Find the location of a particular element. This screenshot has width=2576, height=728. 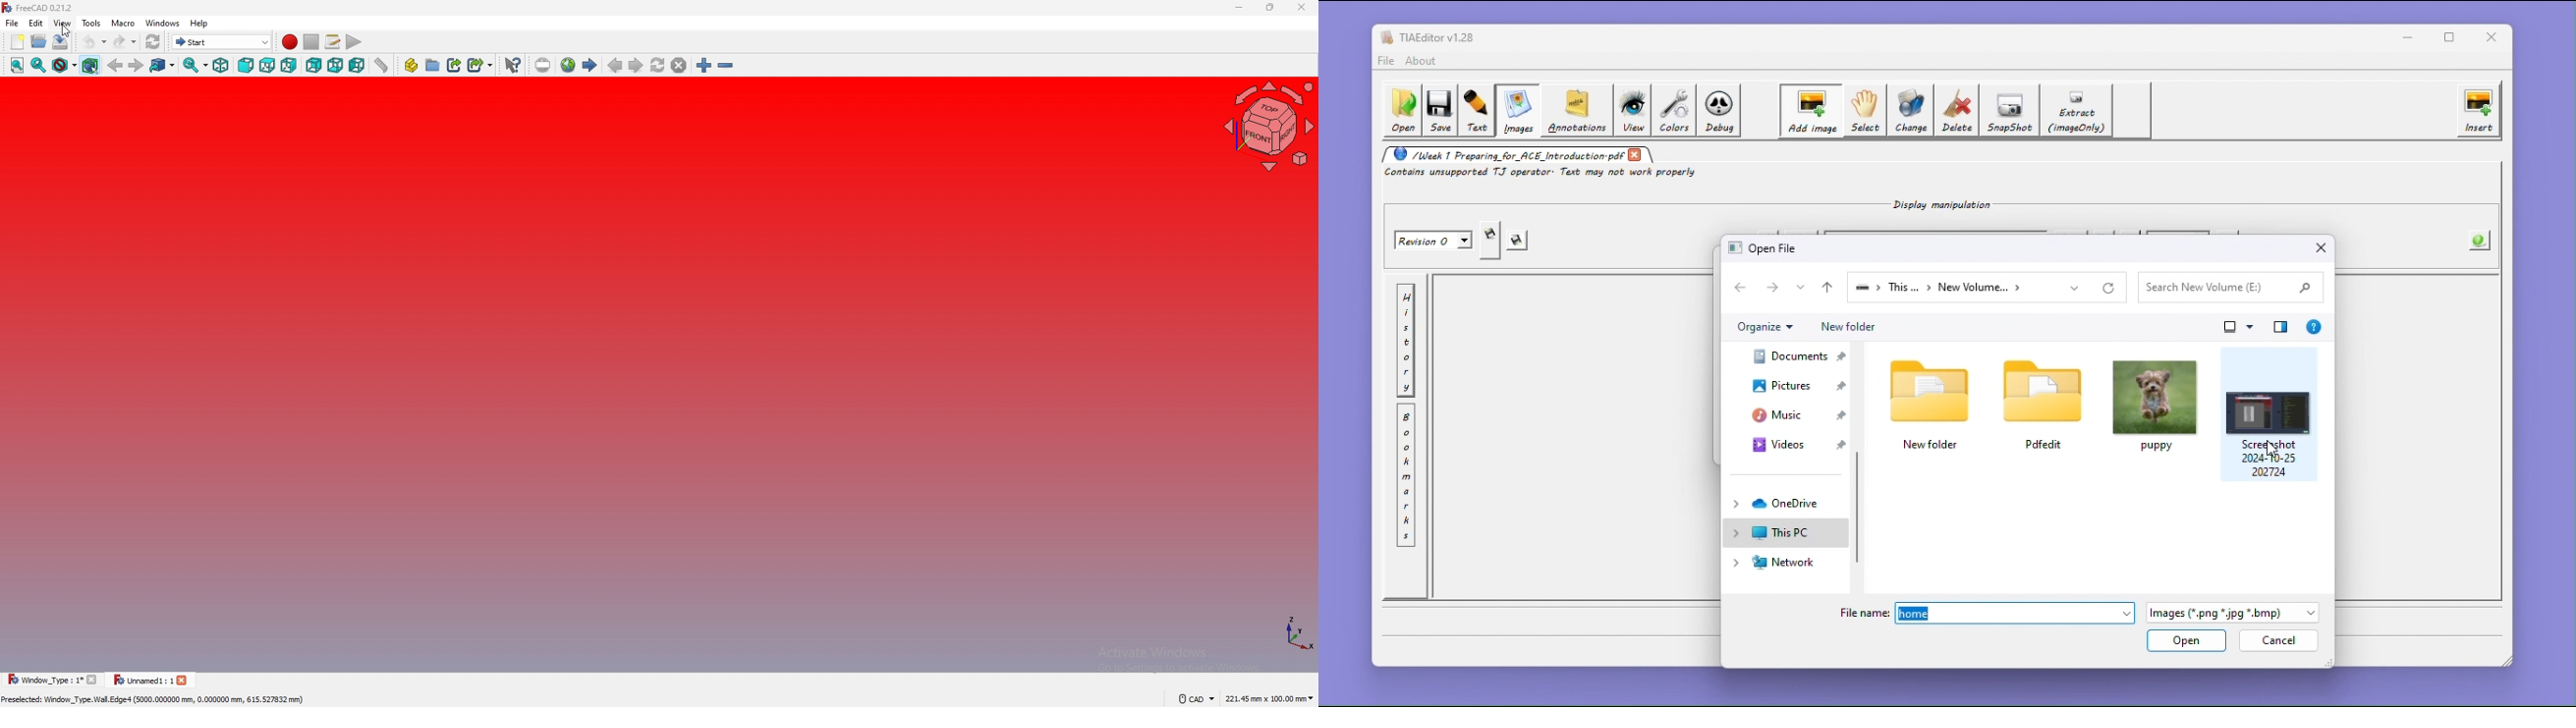

forward is located at coordinates (136, 65).